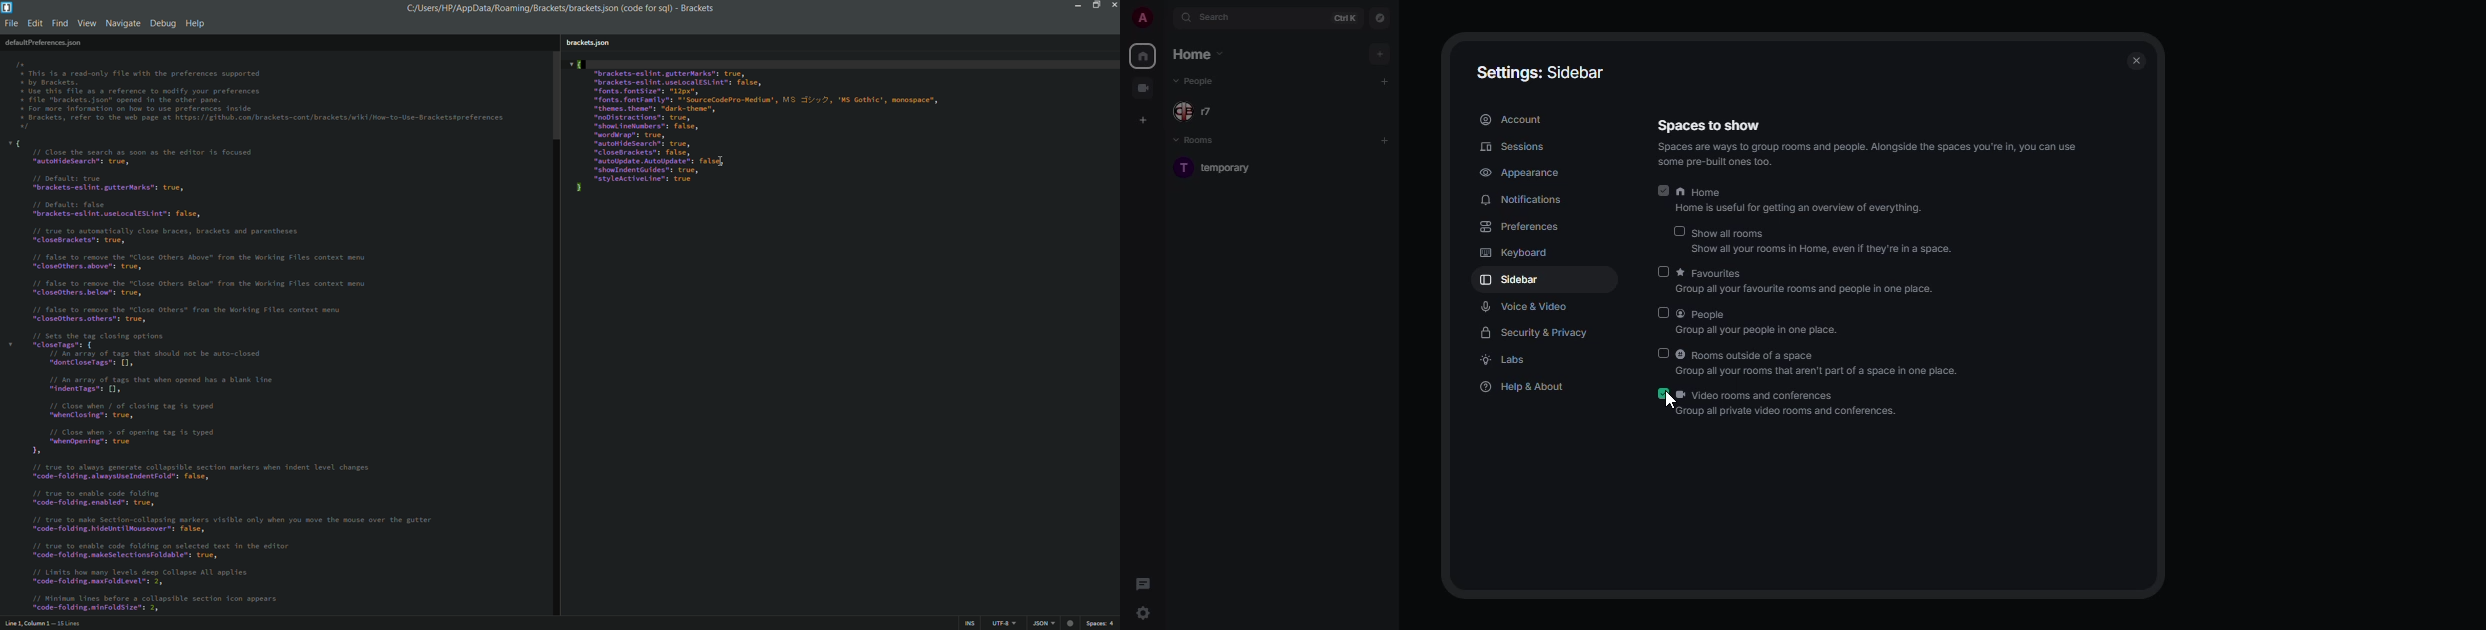 This screenshot has width=2492, height=644. Describe the element at coordinates (1101, 623) in the screenshot. I see `spaces: 4` at that location.